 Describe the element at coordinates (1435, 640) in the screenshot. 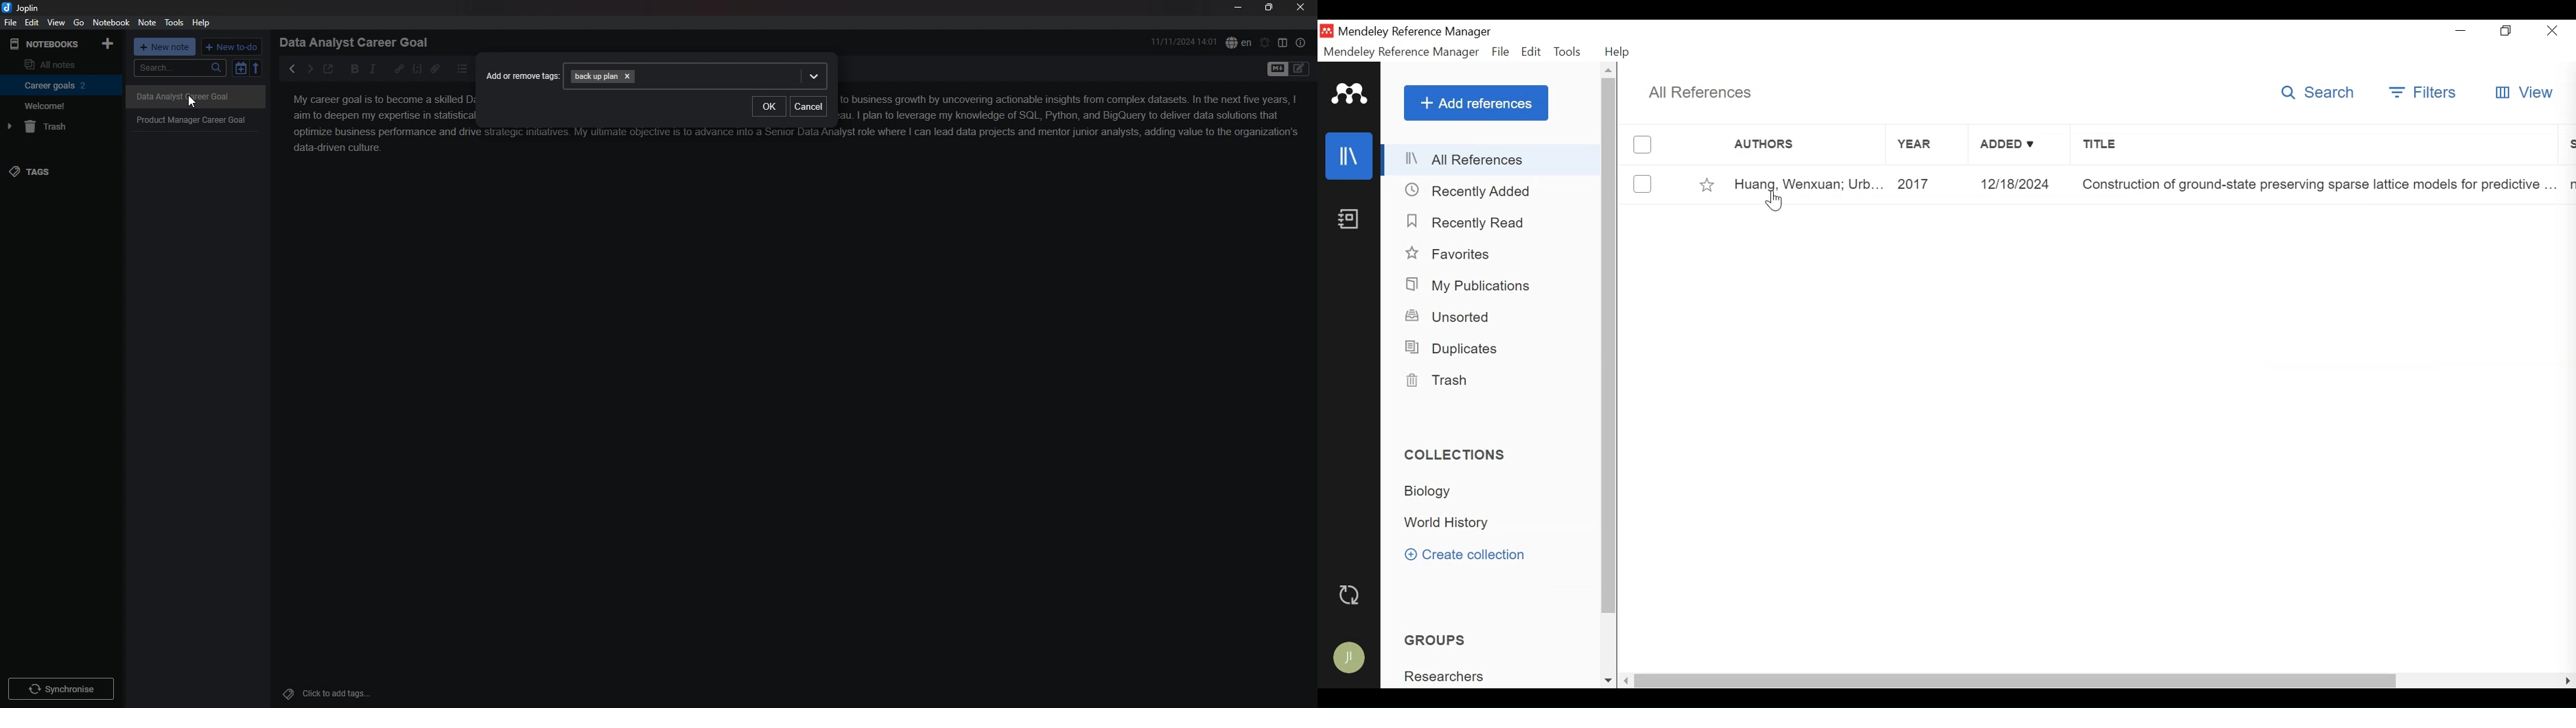

I see `Groups` at that location.